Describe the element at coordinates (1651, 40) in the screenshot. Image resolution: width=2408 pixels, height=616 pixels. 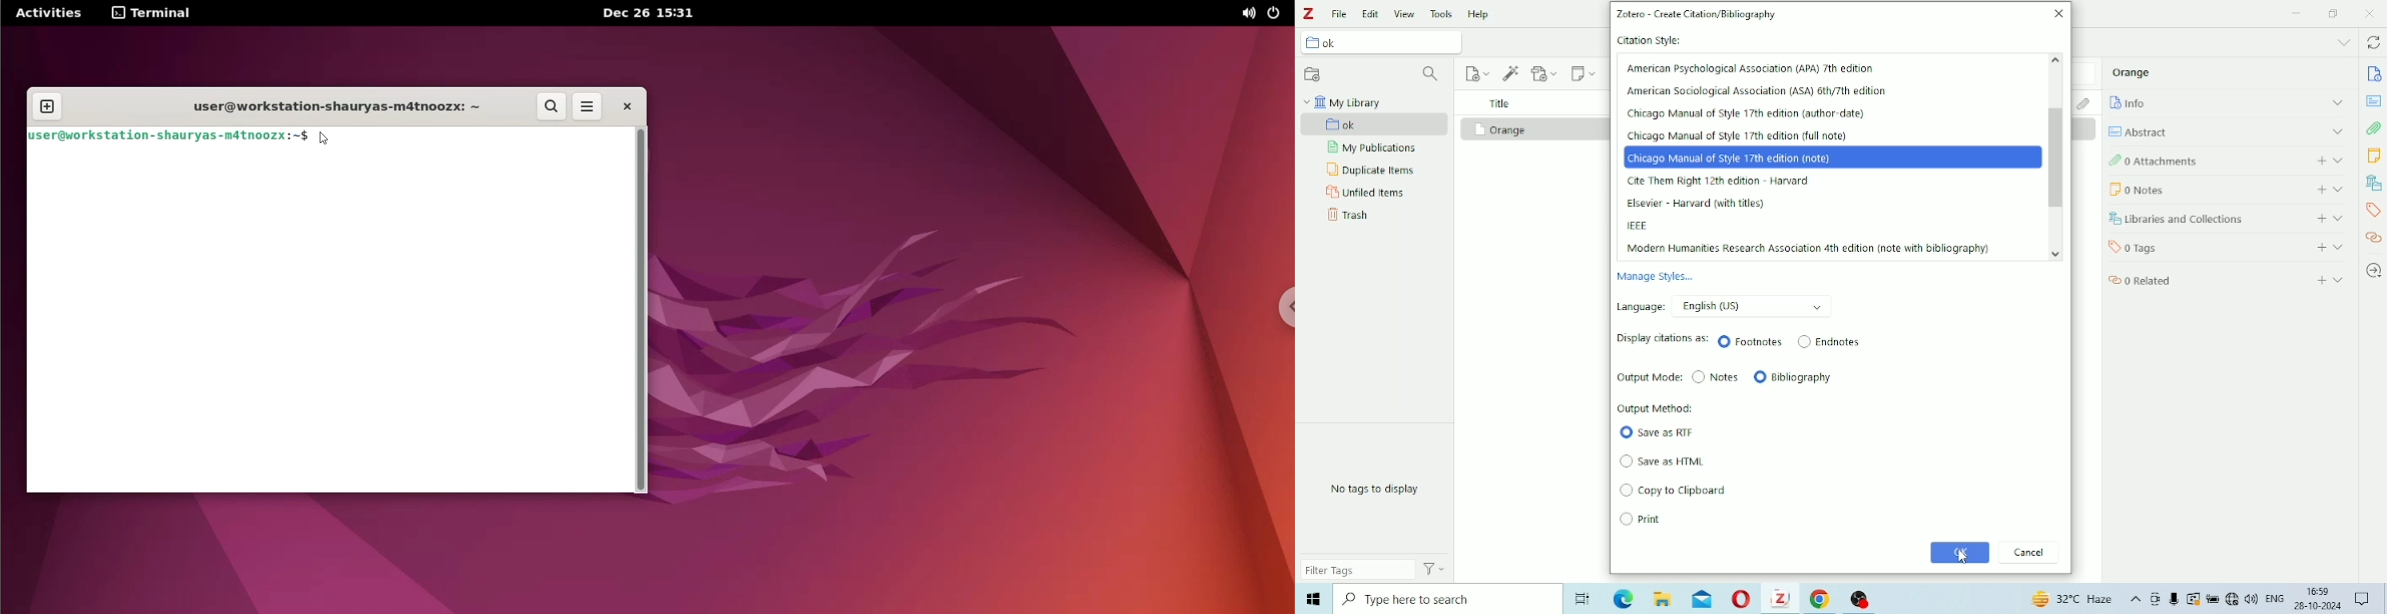
I see `Citation Style:` at that location.